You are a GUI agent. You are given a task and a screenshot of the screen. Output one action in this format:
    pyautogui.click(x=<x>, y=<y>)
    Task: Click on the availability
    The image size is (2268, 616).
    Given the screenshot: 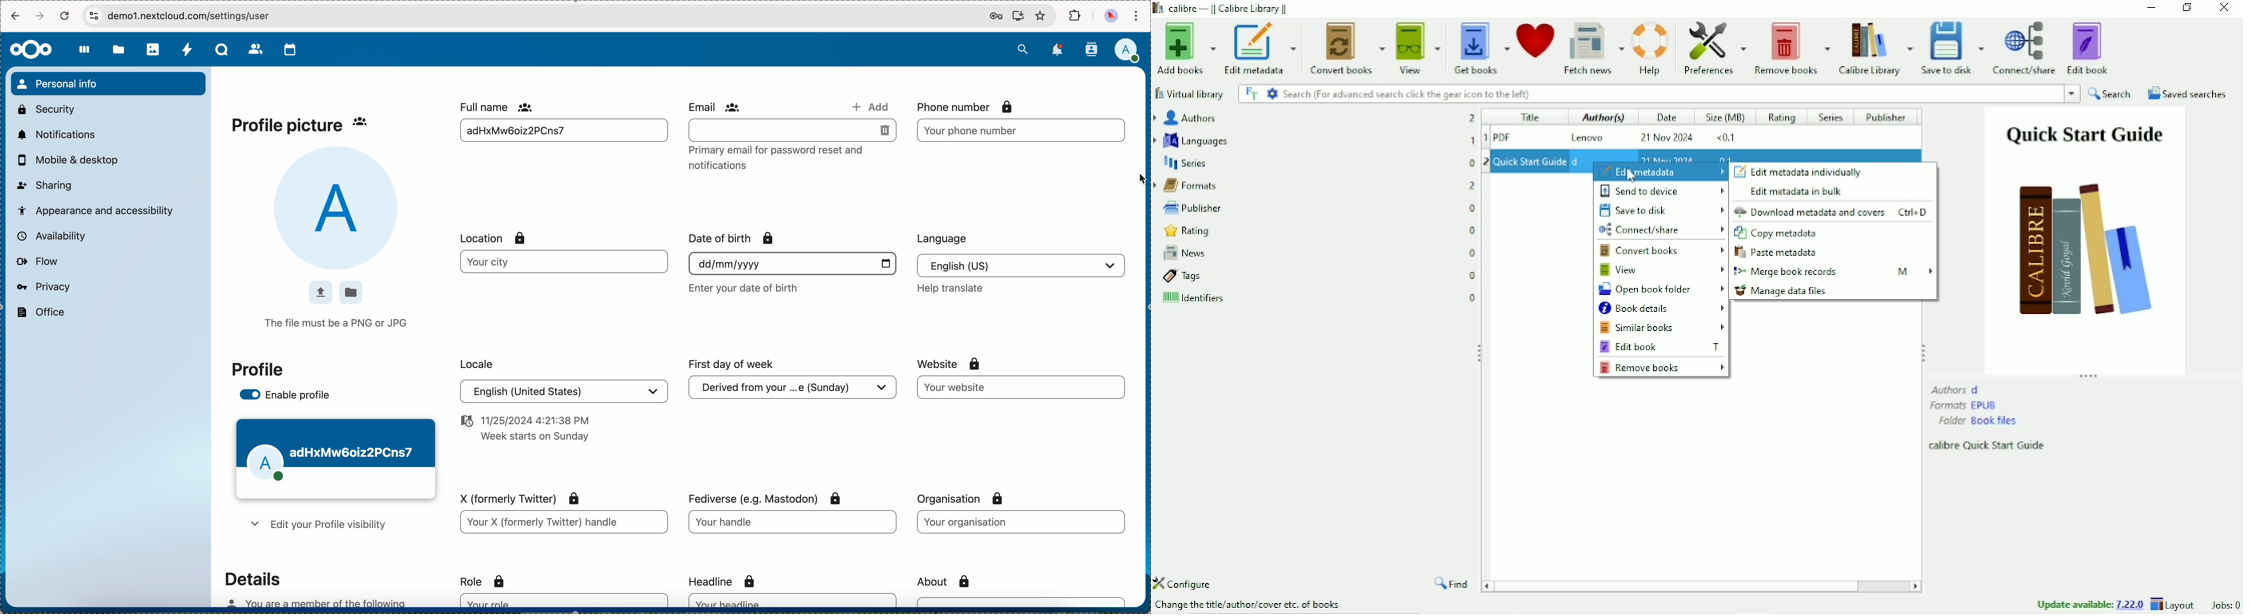 What is the action you would take?
    pyautogui.click(x=50, y=235)
    